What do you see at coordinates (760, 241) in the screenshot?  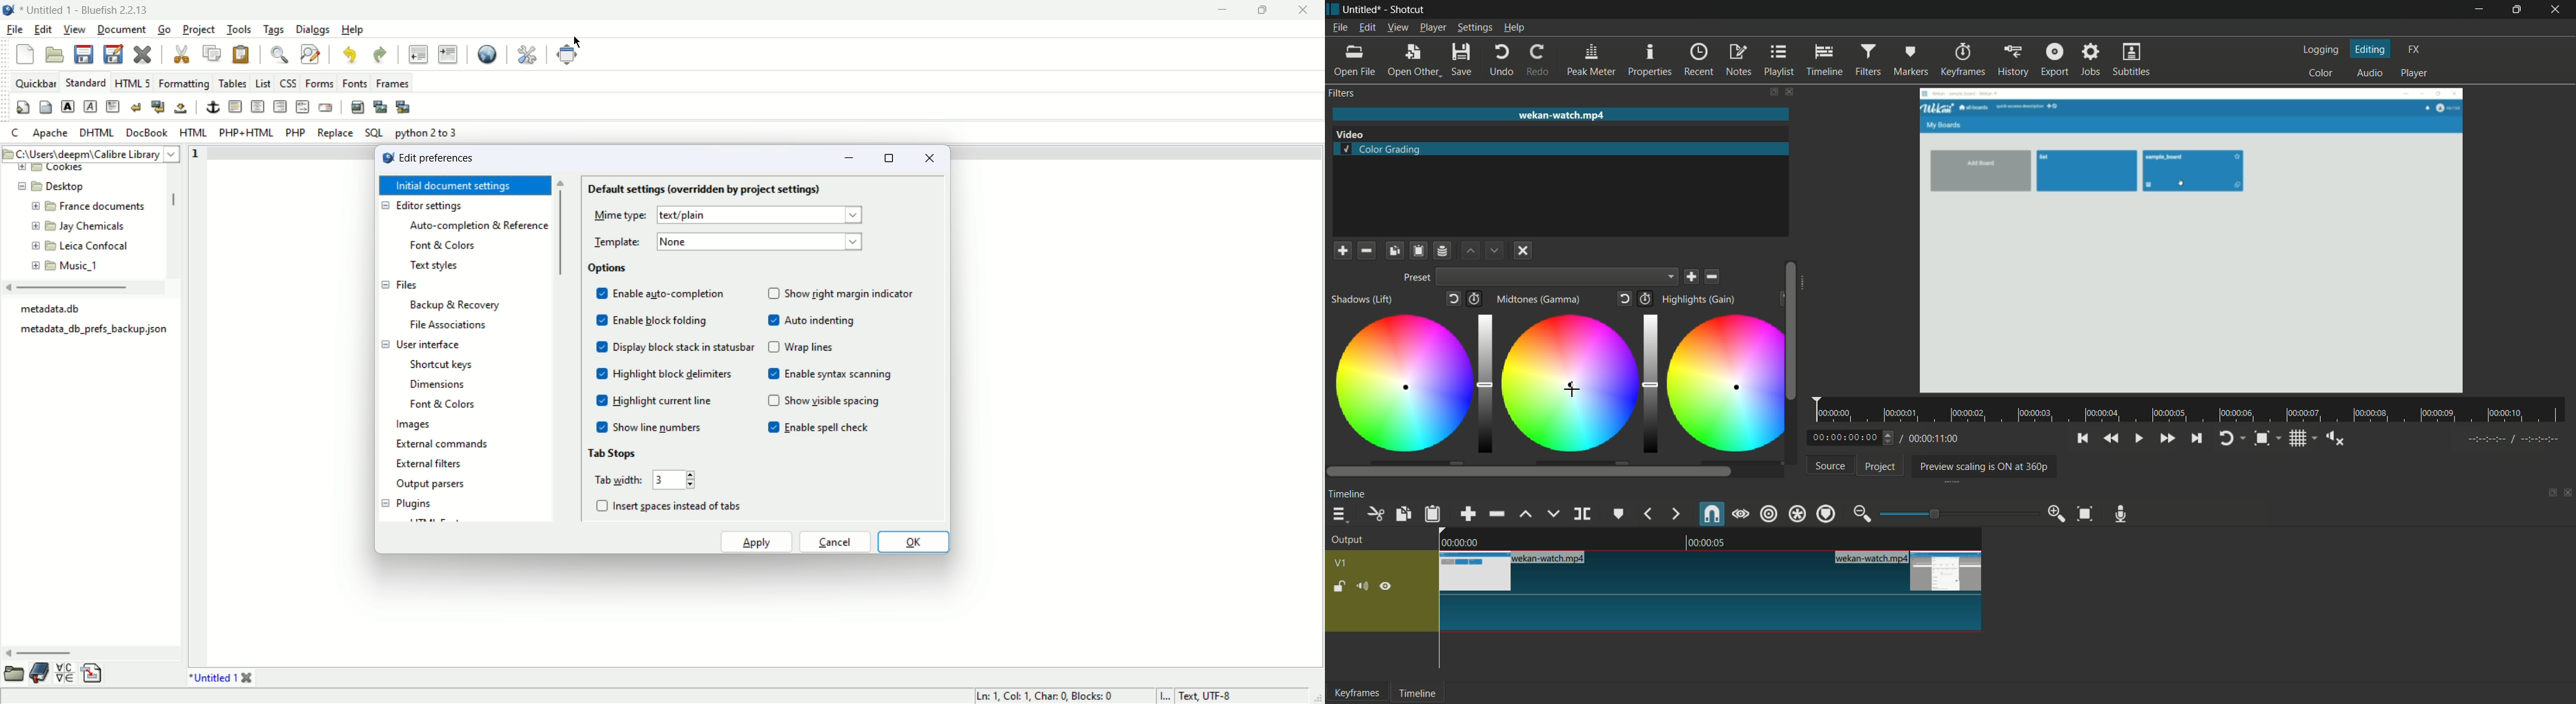 I see `None` at bounding box center [760, 241].